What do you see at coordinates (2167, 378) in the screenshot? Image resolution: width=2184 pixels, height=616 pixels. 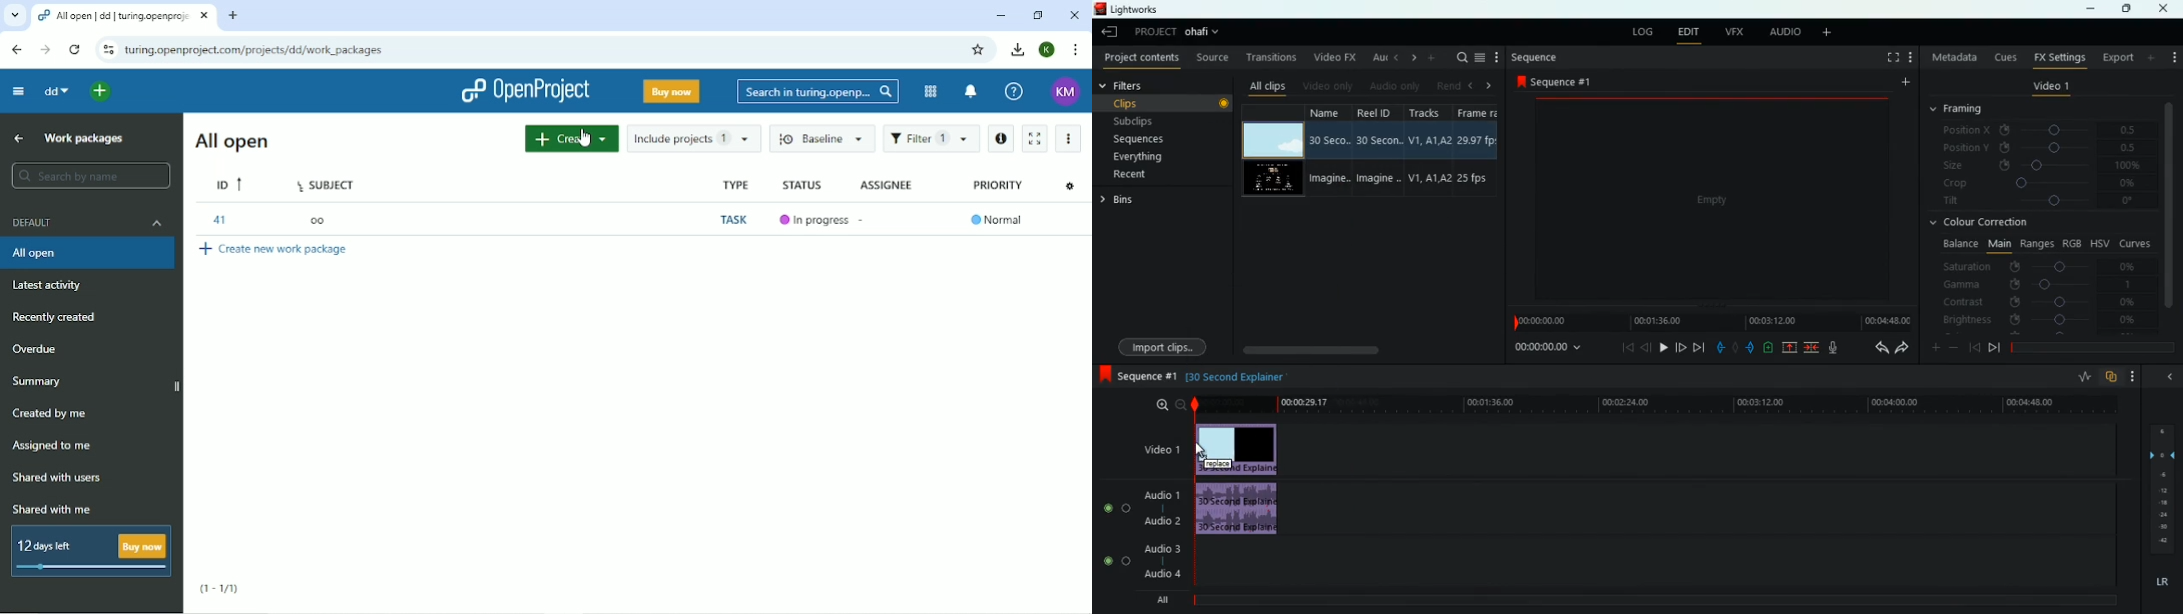 I see `close` at bounding box center [2167, 378].